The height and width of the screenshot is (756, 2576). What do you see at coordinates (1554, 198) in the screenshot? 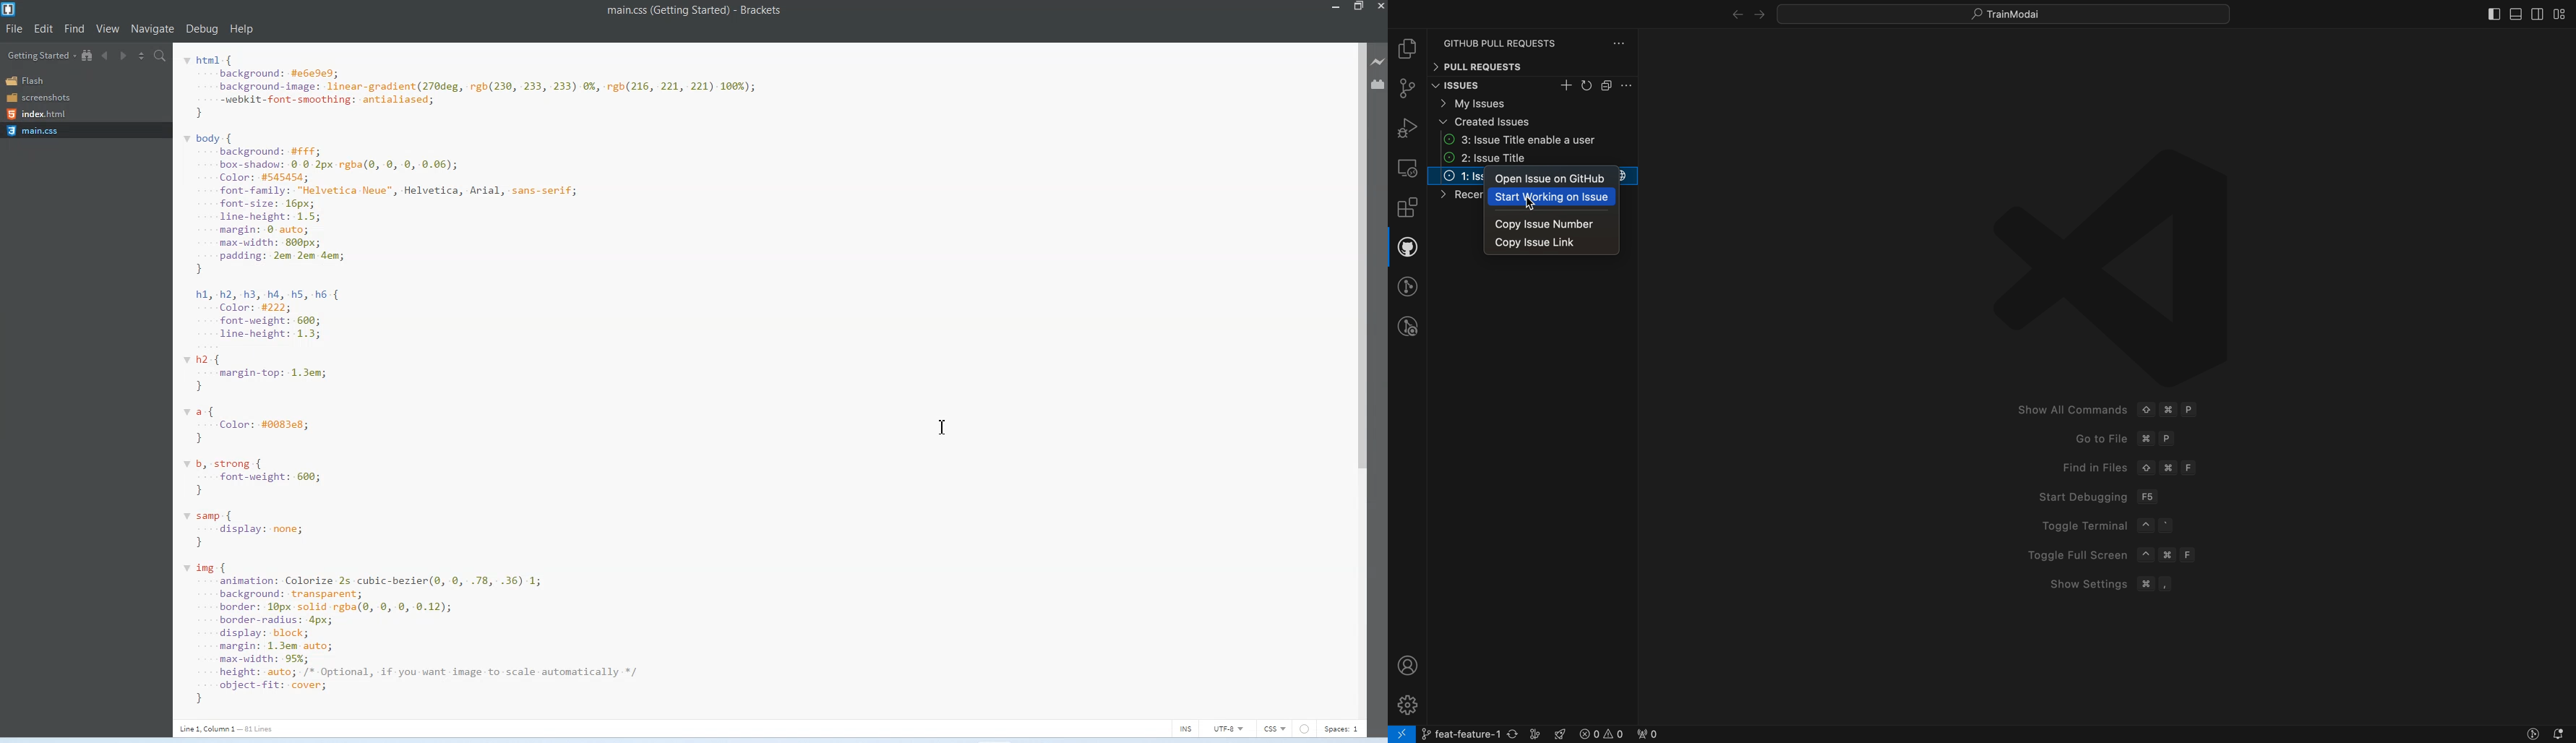
I see `start working` at bounding box center [1554, 198].